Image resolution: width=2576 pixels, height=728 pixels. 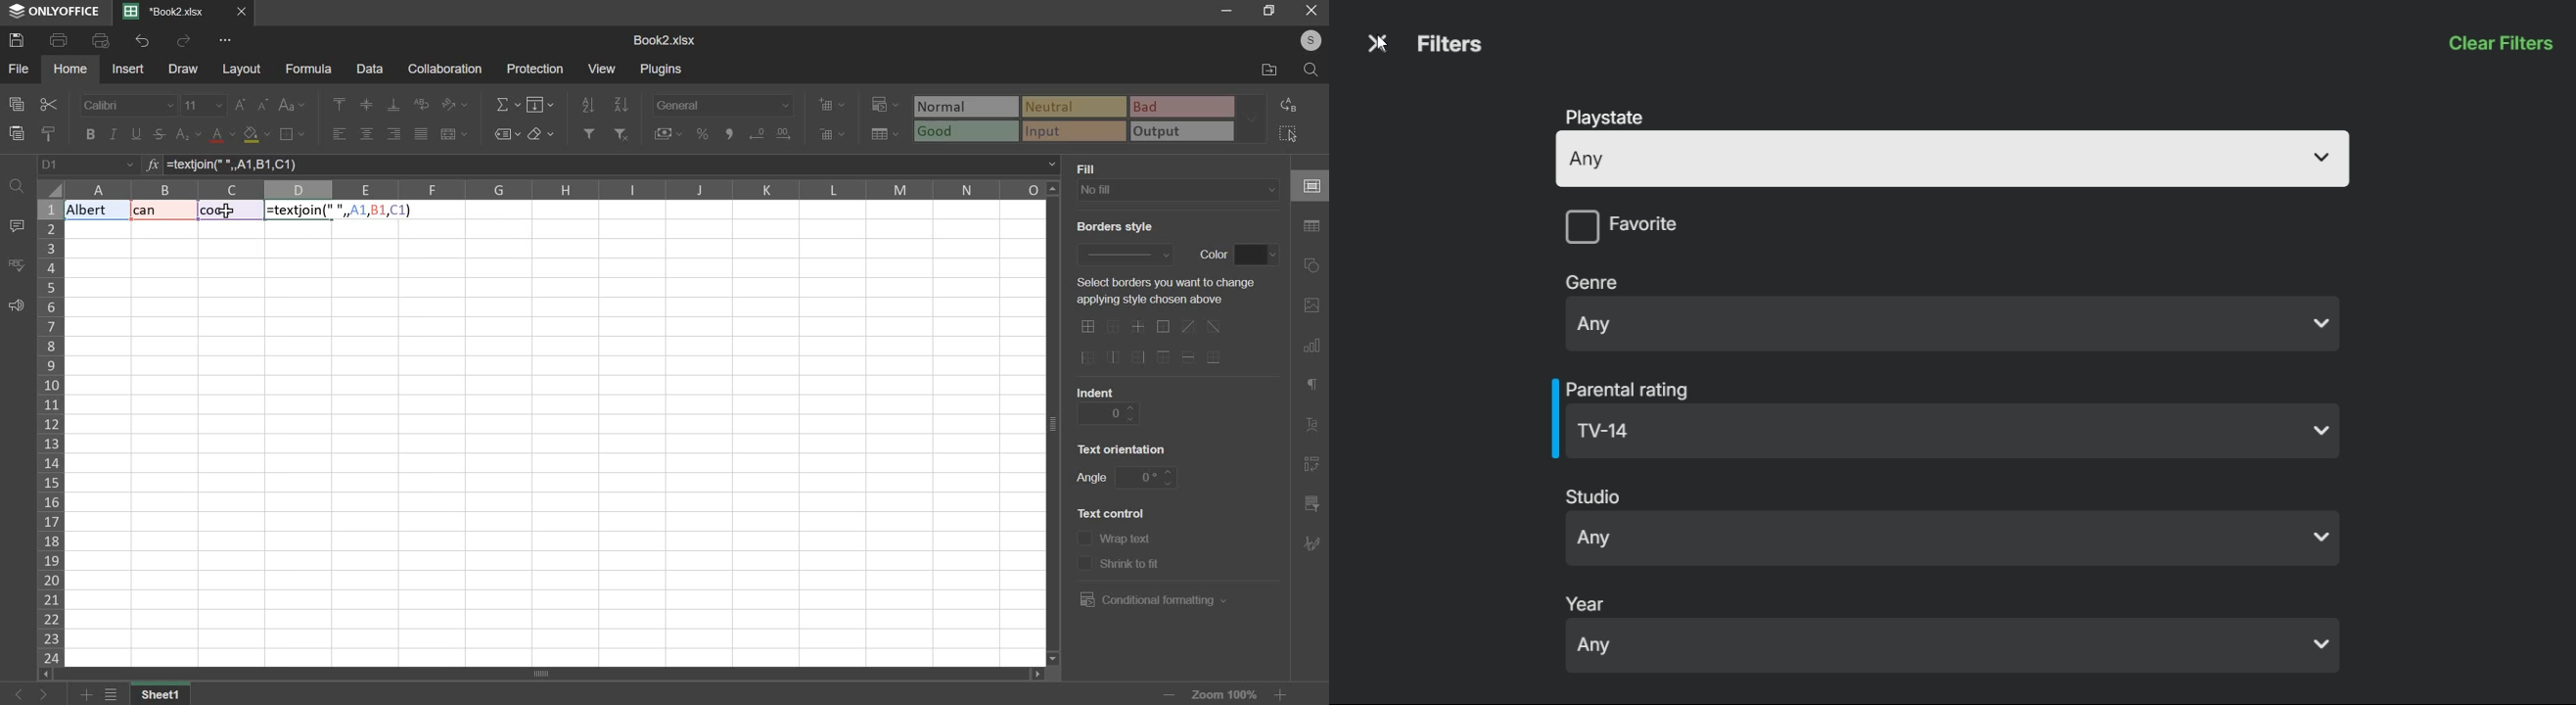 I want to click on increase decimals, so click(x=758, y=132).